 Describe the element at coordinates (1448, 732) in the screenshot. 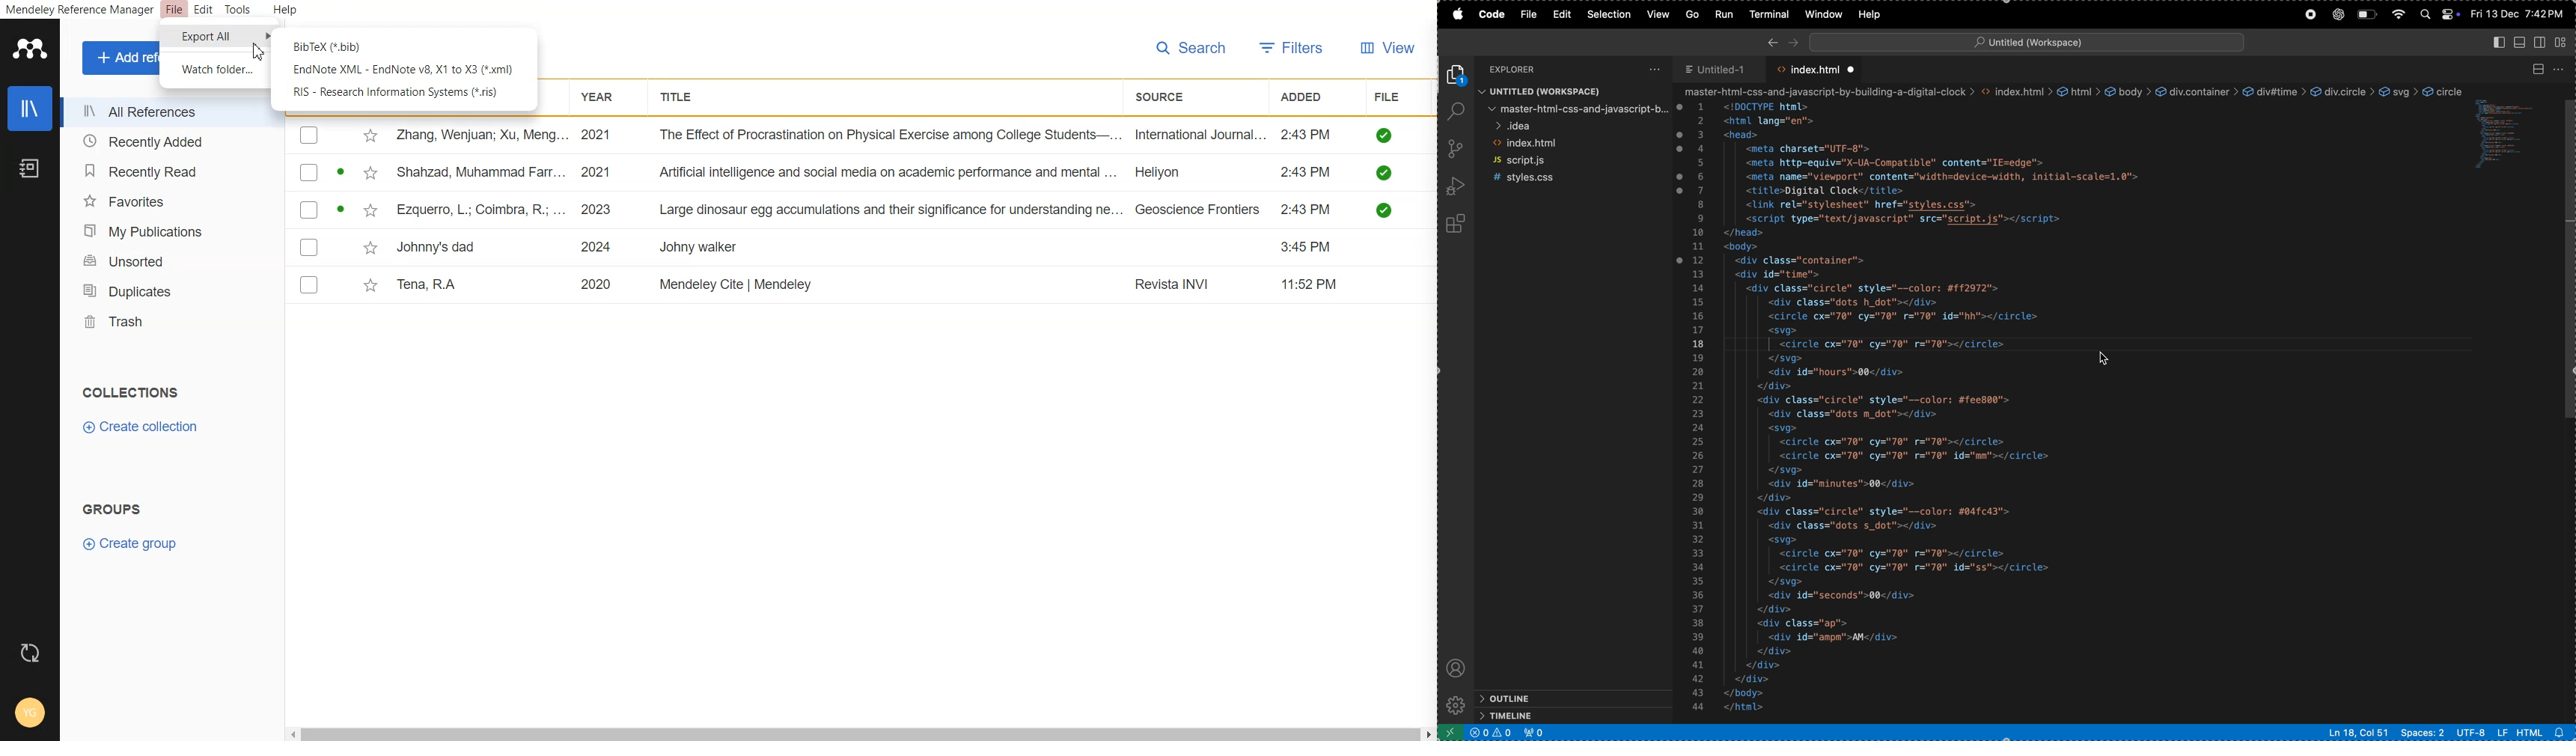

I see `open remote window` at that location.